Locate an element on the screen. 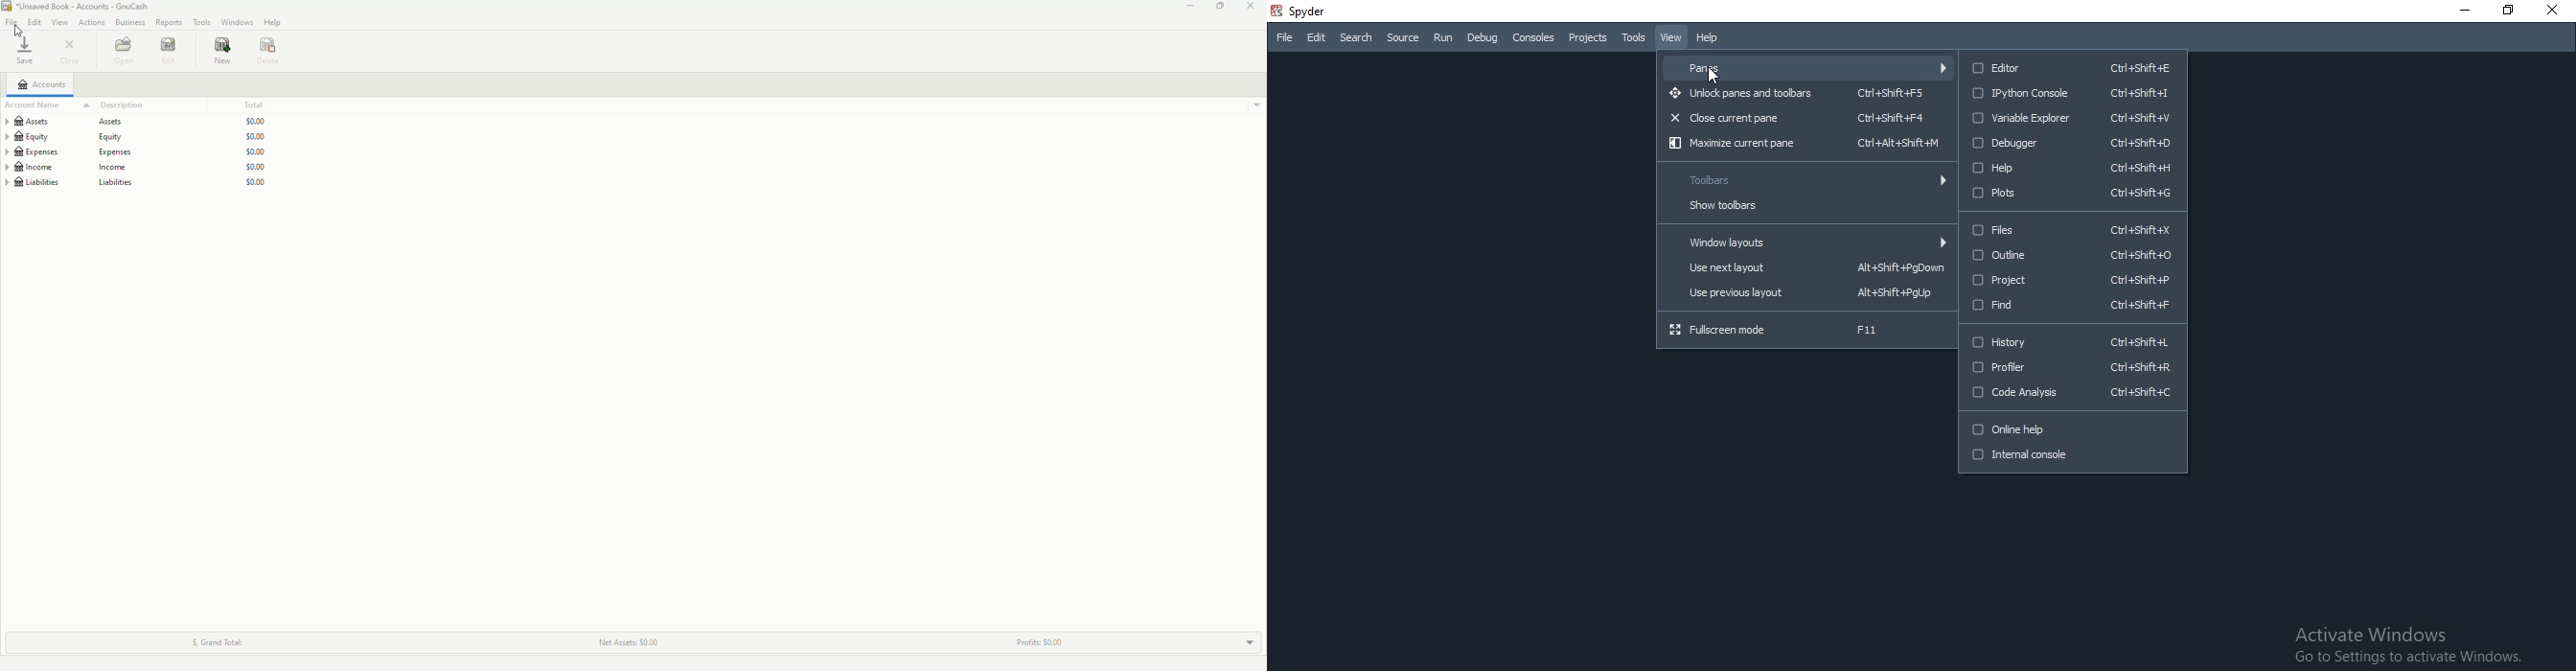  Actions is located at coordinates (90, 23).